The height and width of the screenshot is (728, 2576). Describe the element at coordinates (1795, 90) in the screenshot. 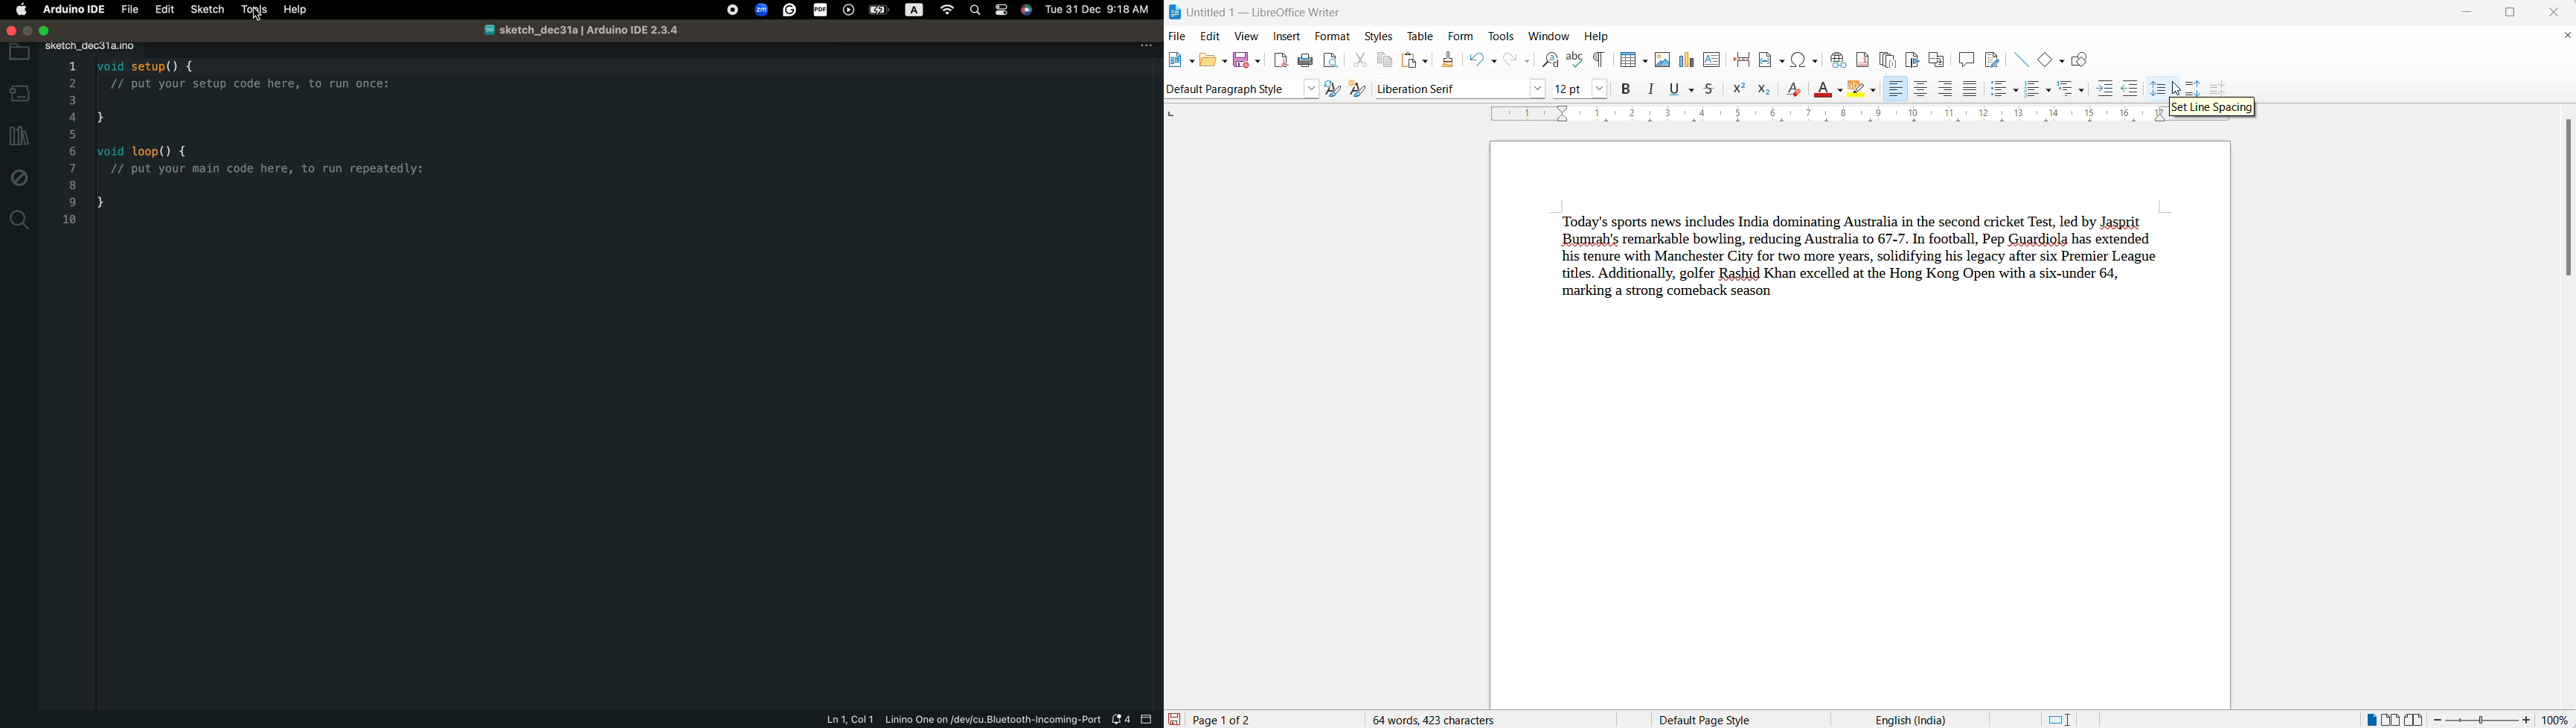

I see `clear direct formatting` at that location.